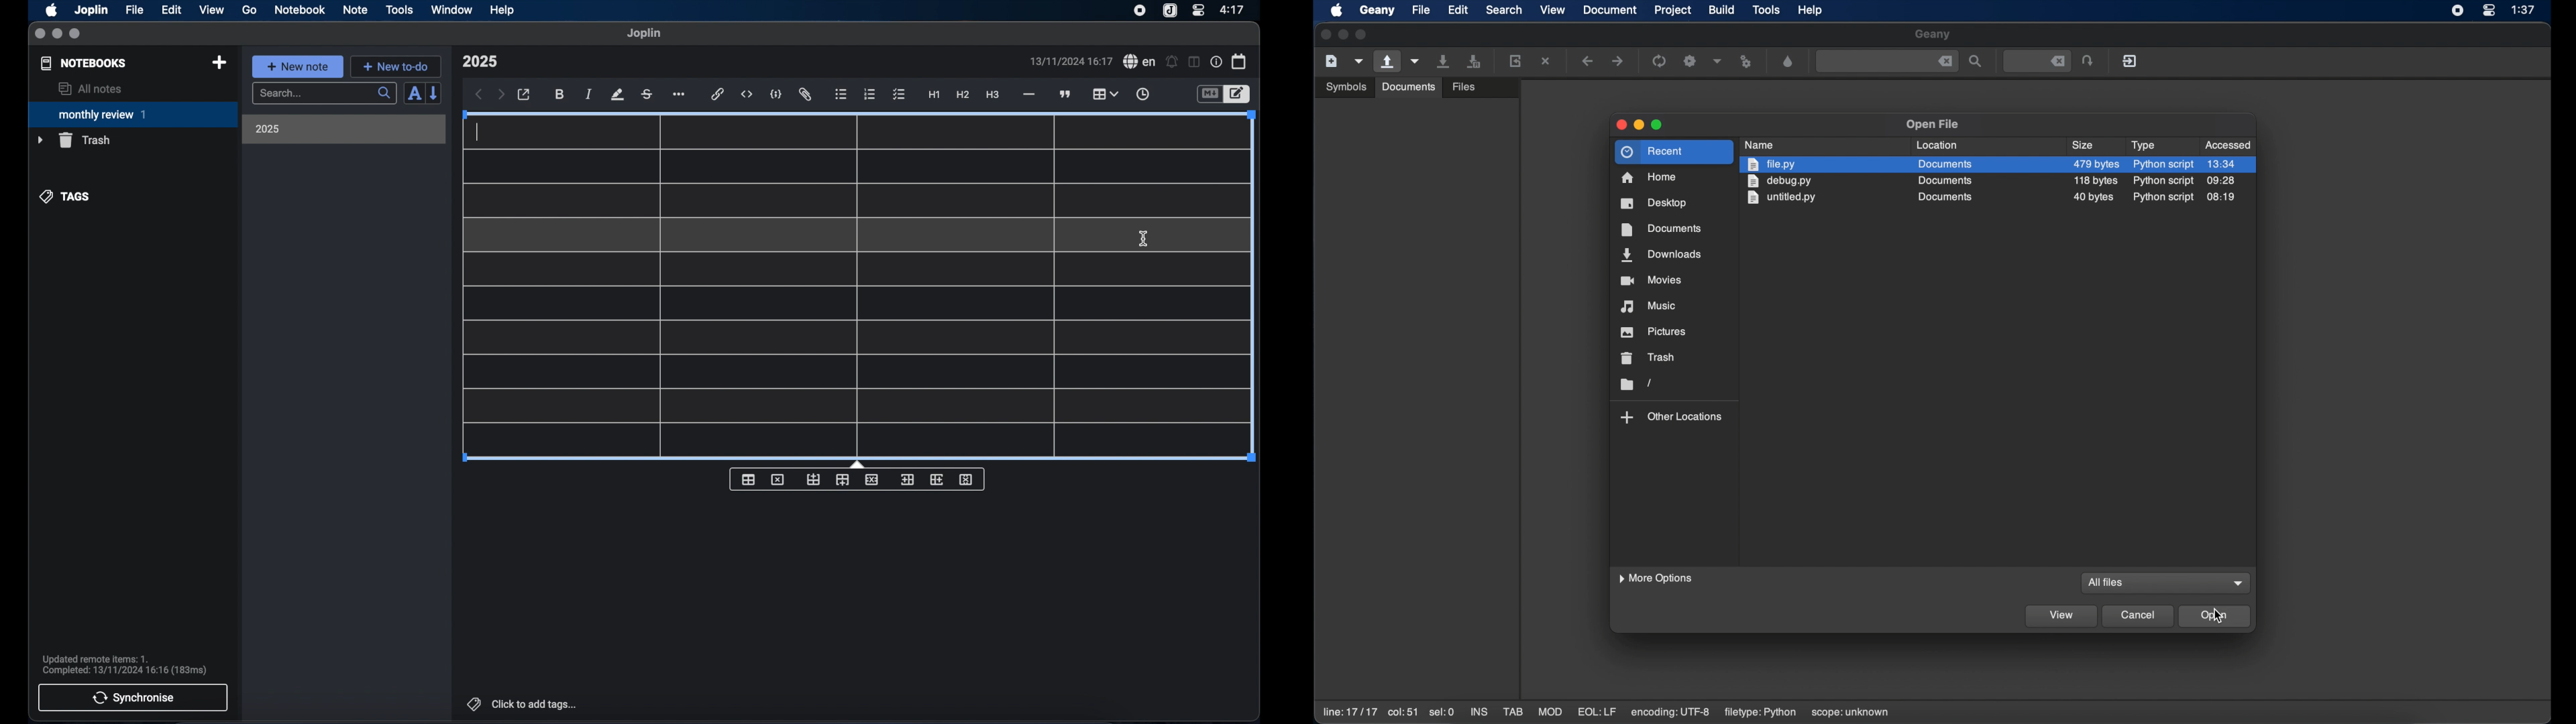 The width and height of the screenshot is (2576, 728). What do you see at coordinates (133, 697) in the screenshot?
I see `synchronise` at bounding box center [133, 697].